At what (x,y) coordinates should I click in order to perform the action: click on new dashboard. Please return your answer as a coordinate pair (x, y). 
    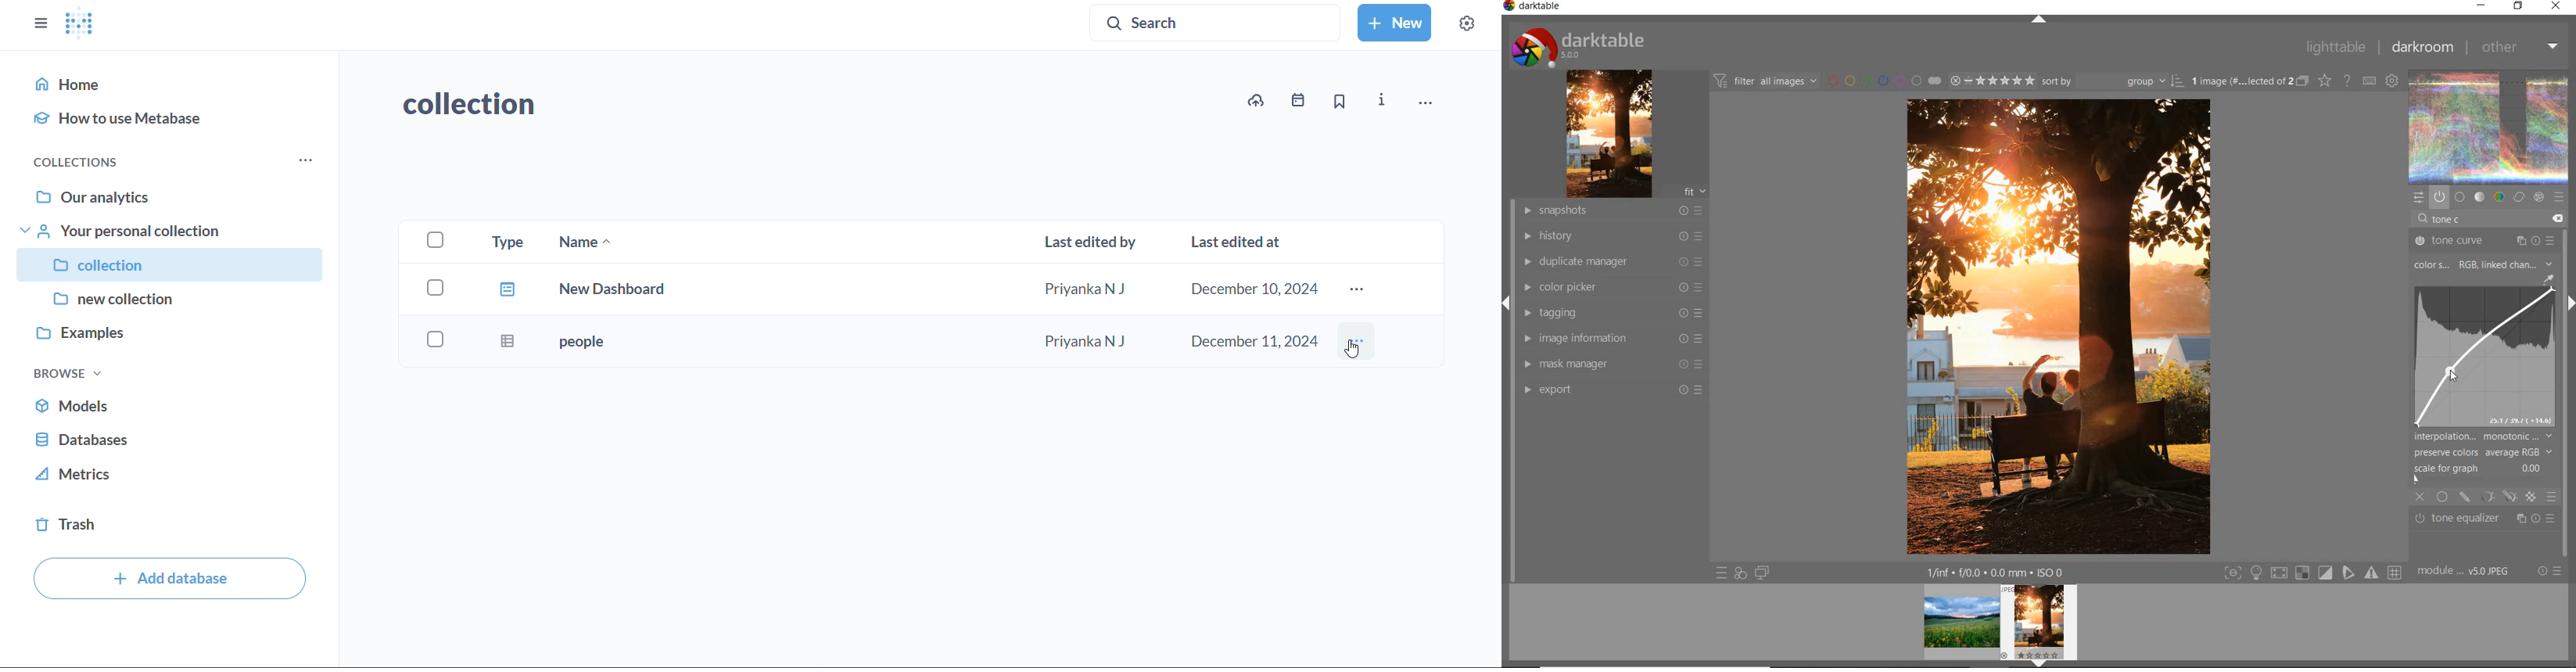
    Looking at the image, I should click on (618, 289).